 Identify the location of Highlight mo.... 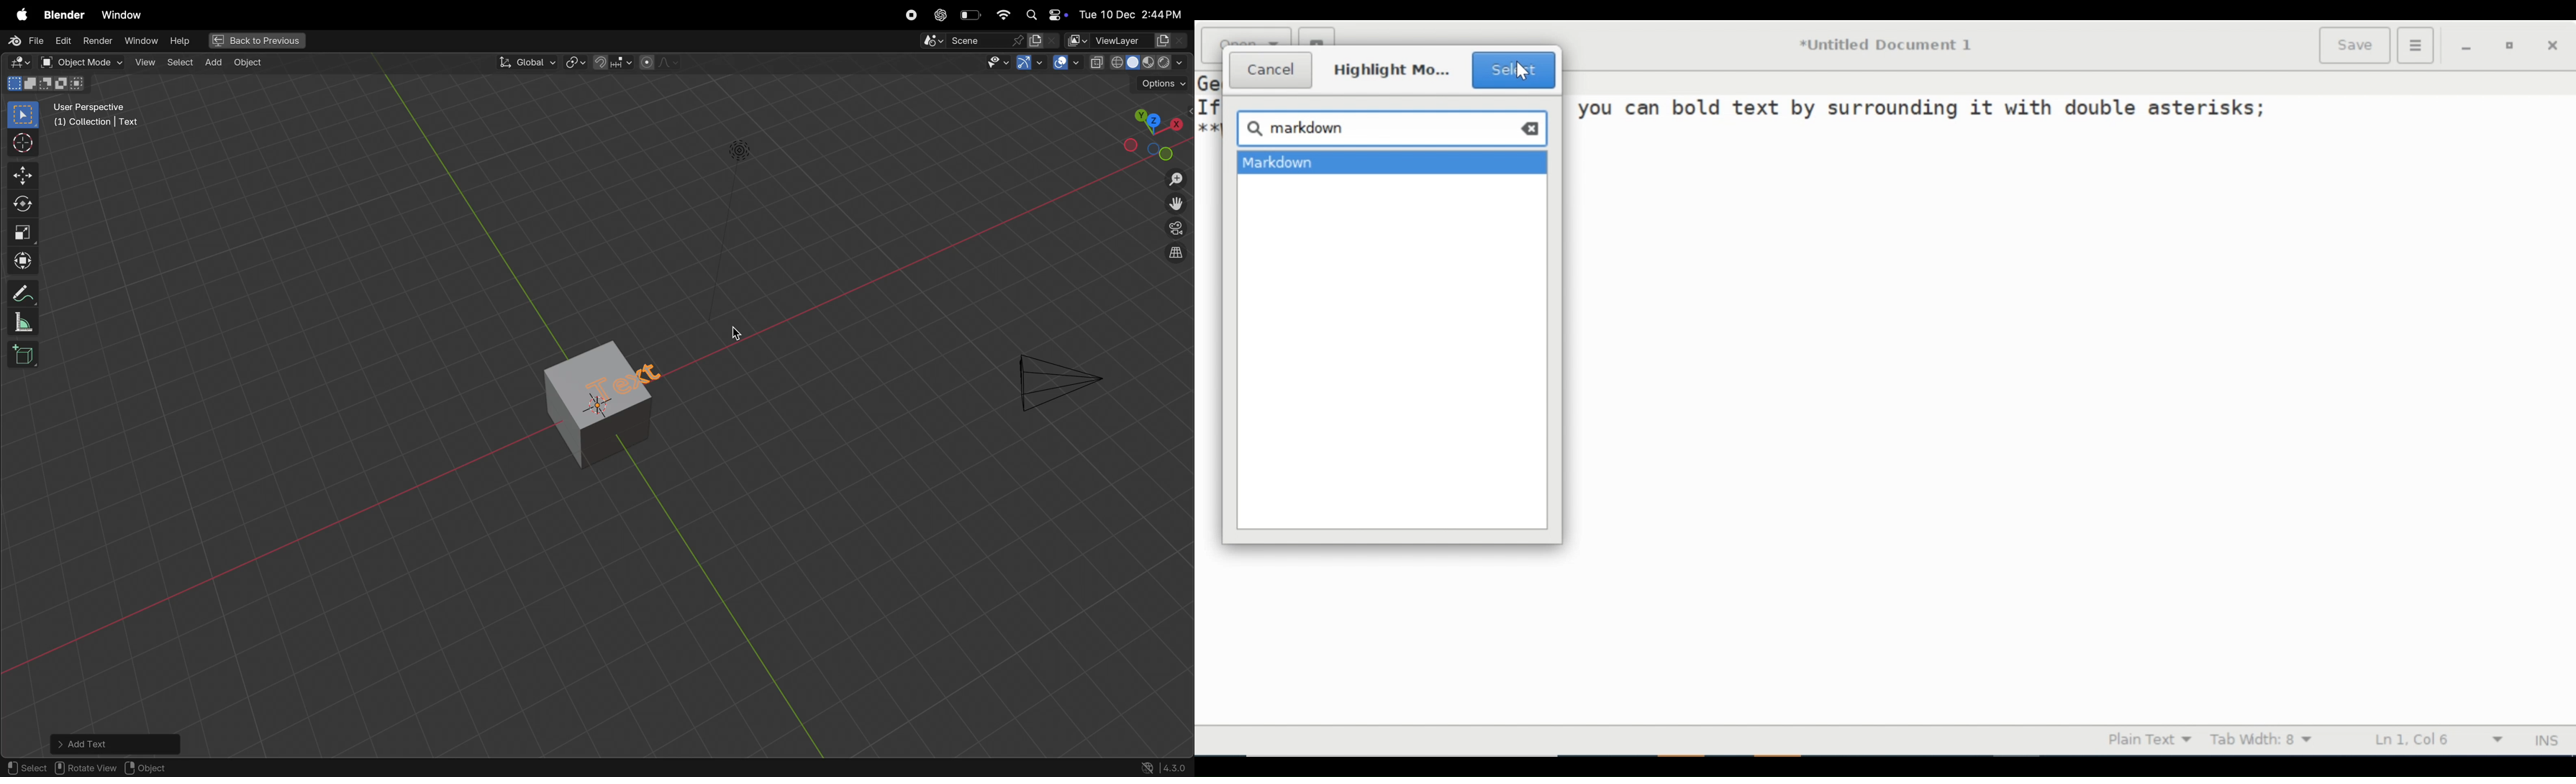
(1392, 69).